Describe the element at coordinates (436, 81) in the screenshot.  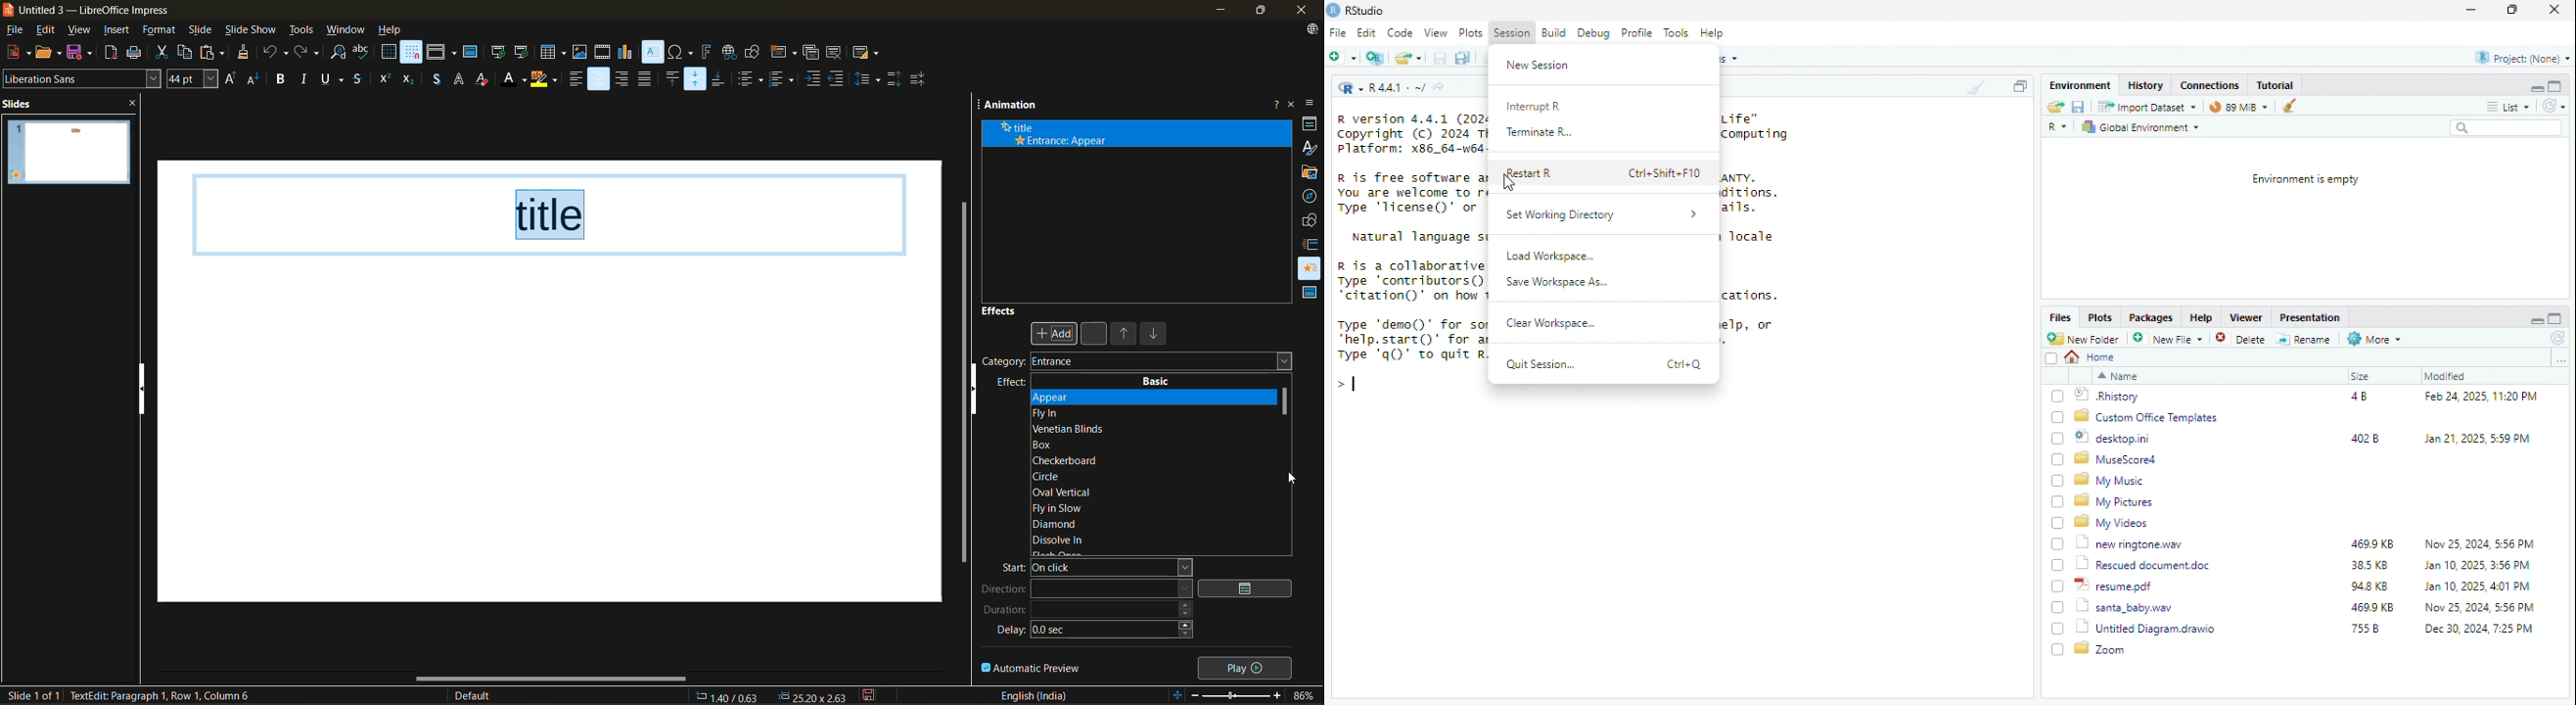
I see `toggle shadow` at that location.